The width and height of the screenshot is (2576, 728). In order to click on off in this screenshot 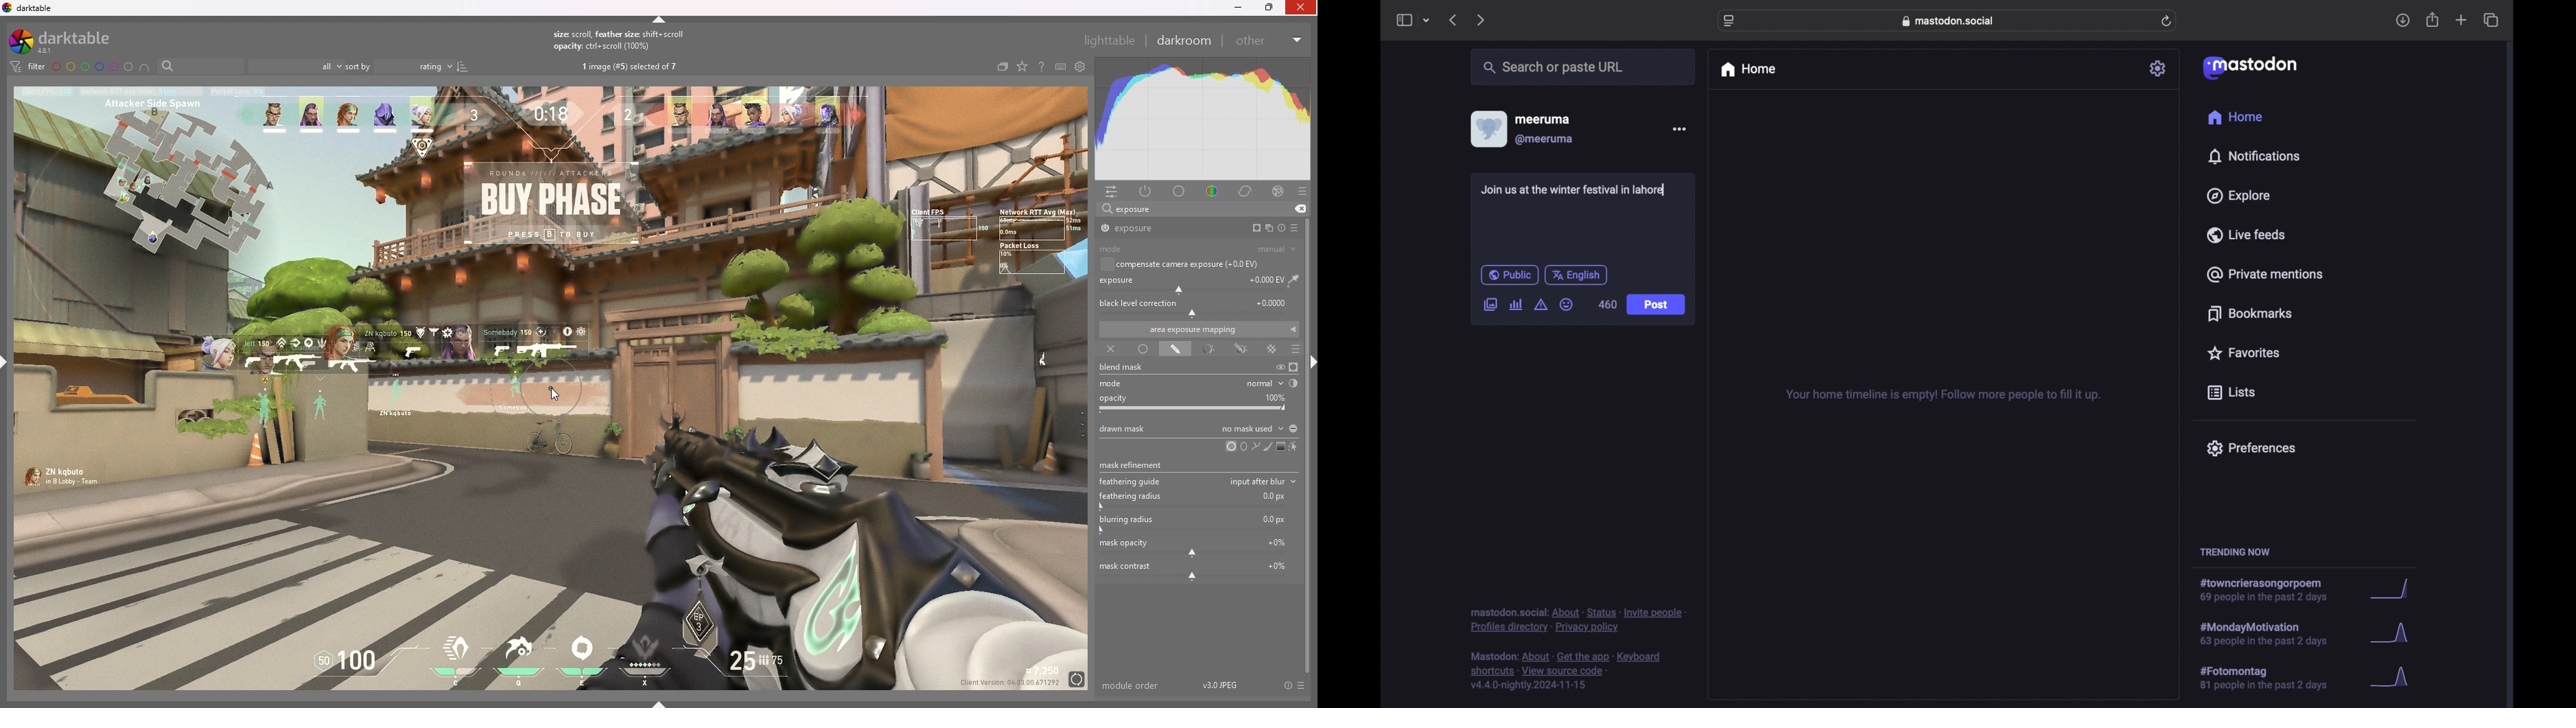, I will do `click(1109, 350)`.